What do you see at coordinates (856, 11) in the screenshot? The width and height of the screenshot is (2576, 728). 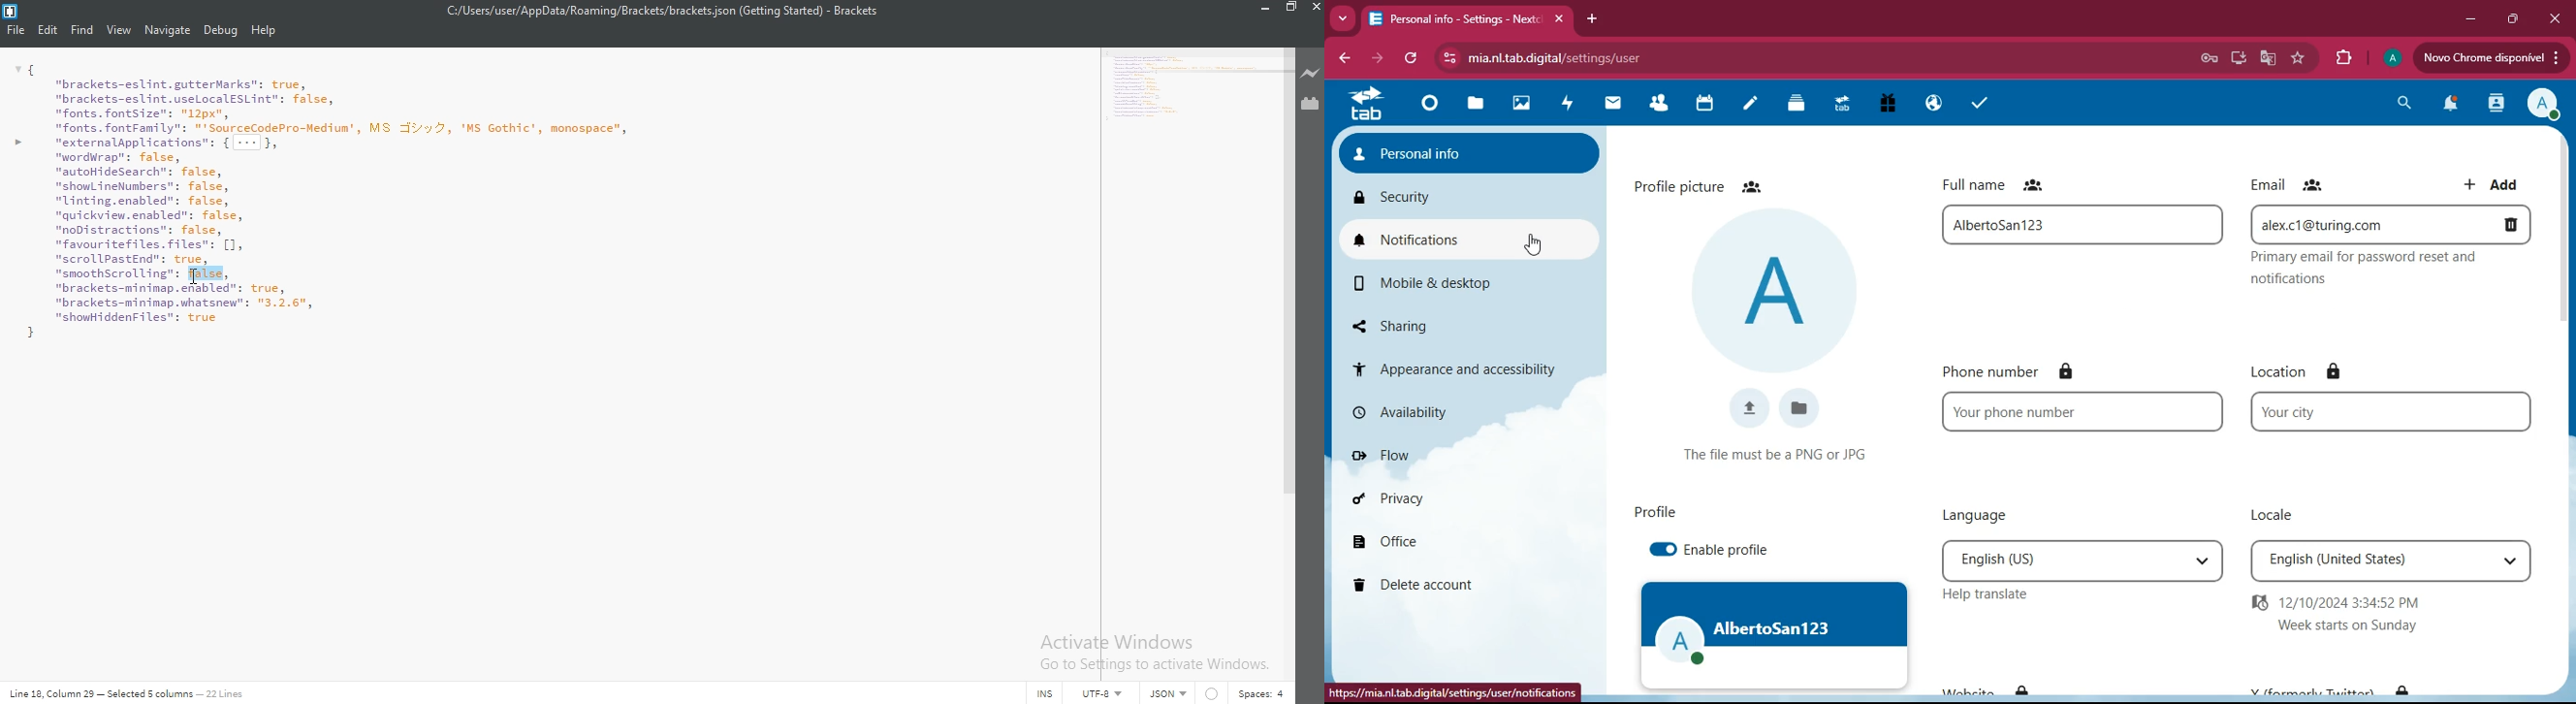 I see `Brackets` at bounding box center [856, 11].